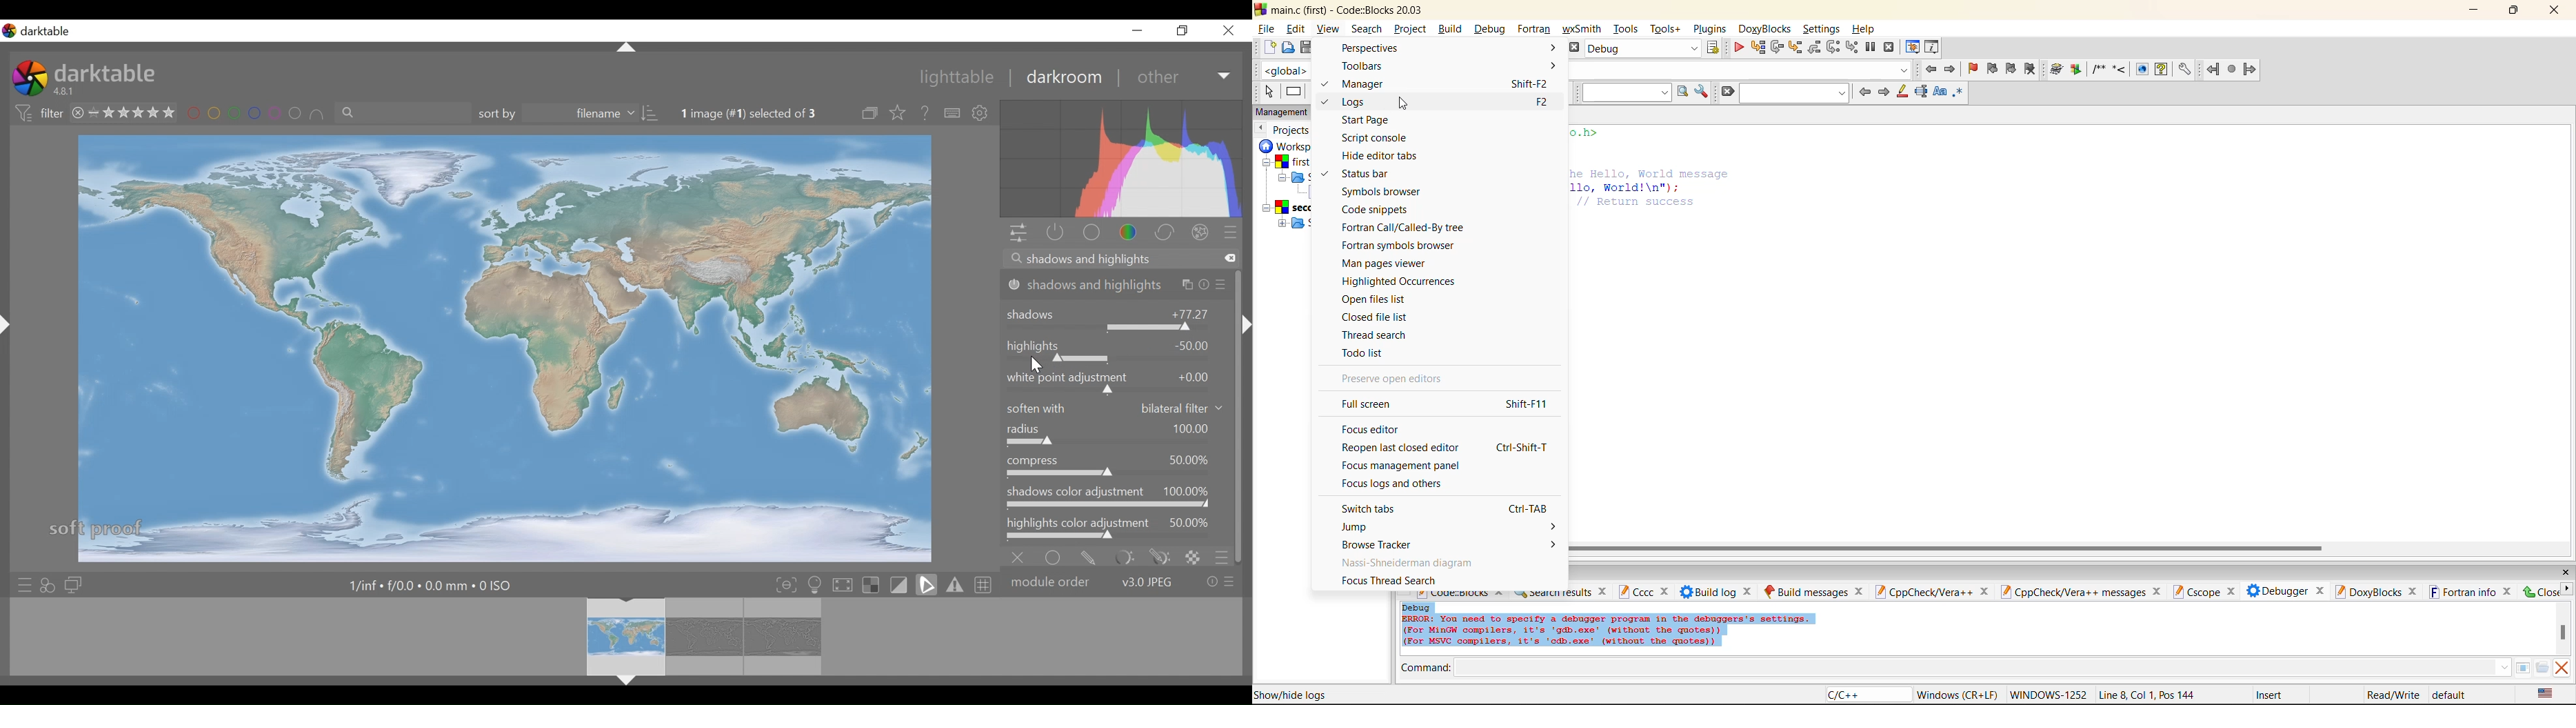  What do you see at coordinates (1884, 92) in the screenshot?
I see `next` at bounding box center [1884, 92].